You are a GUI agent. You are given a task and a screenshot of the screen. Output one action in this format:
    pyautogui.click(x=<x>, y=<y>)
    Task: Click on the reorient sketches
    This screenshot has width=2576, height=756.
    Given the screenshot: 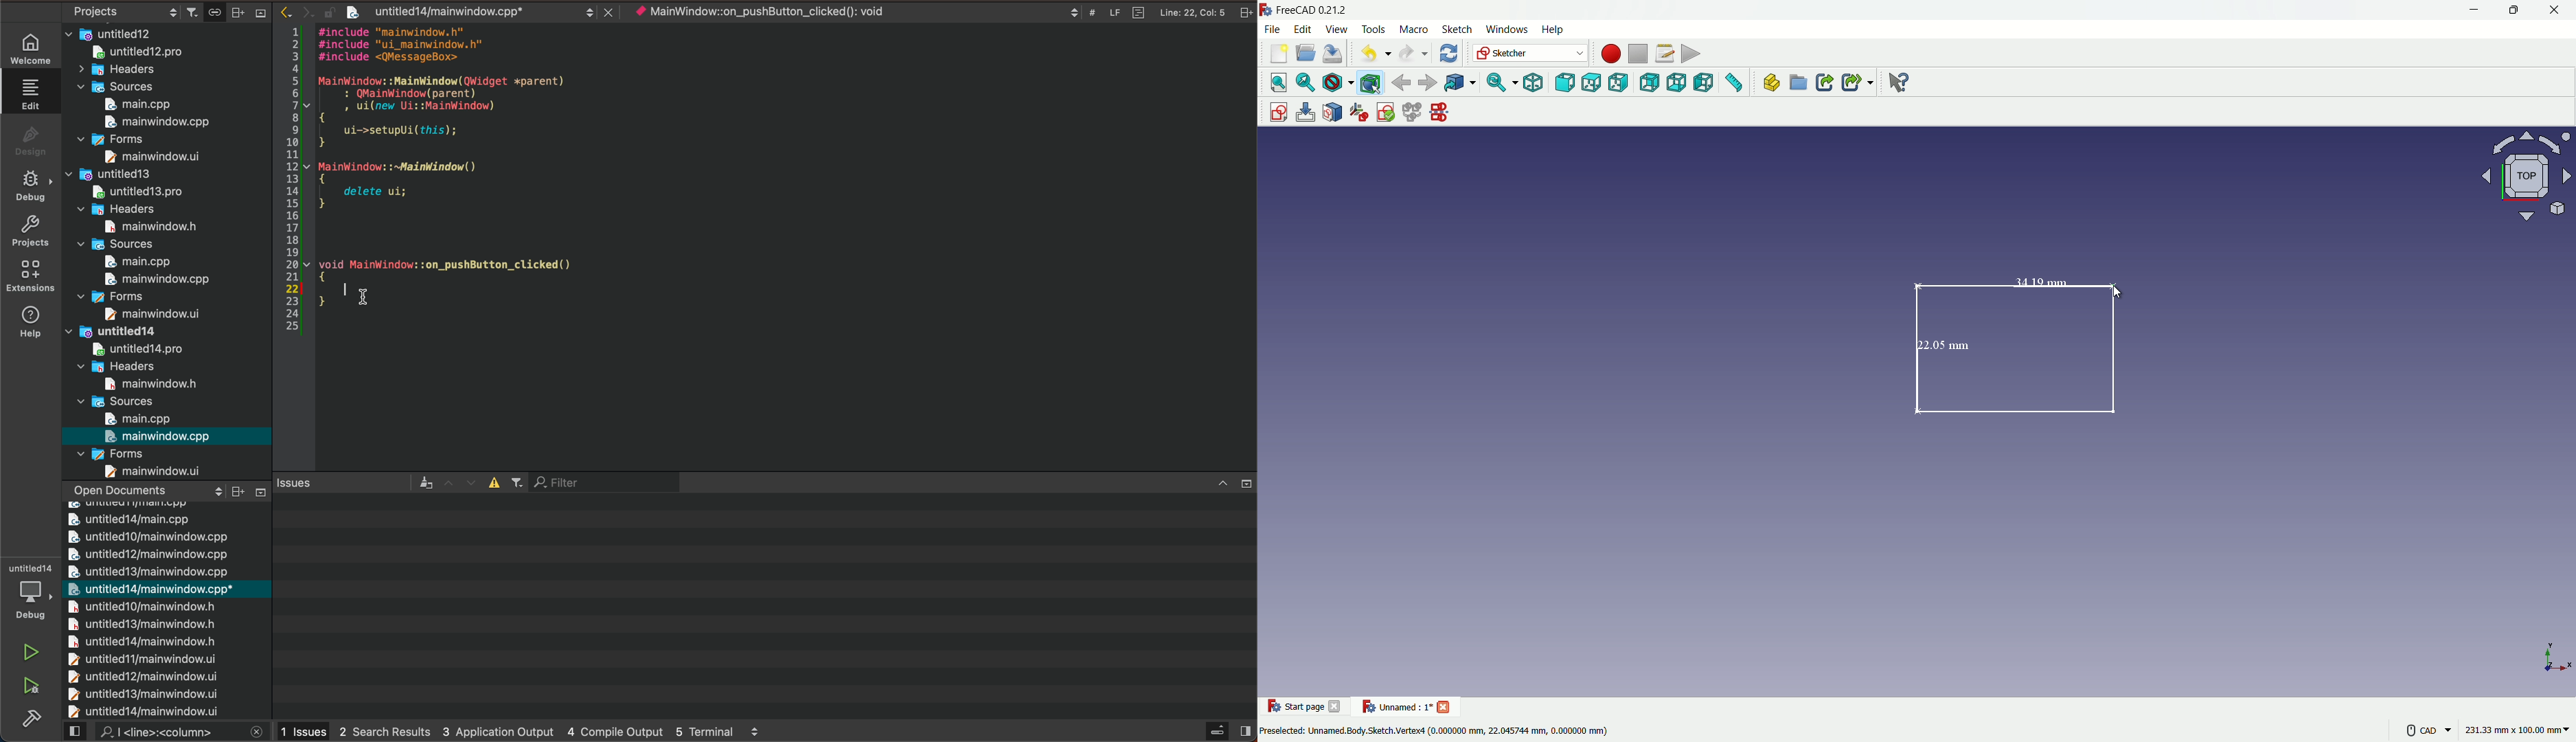 What is the action you would take?
    pyautogui.click(x=1361, y=113)
    